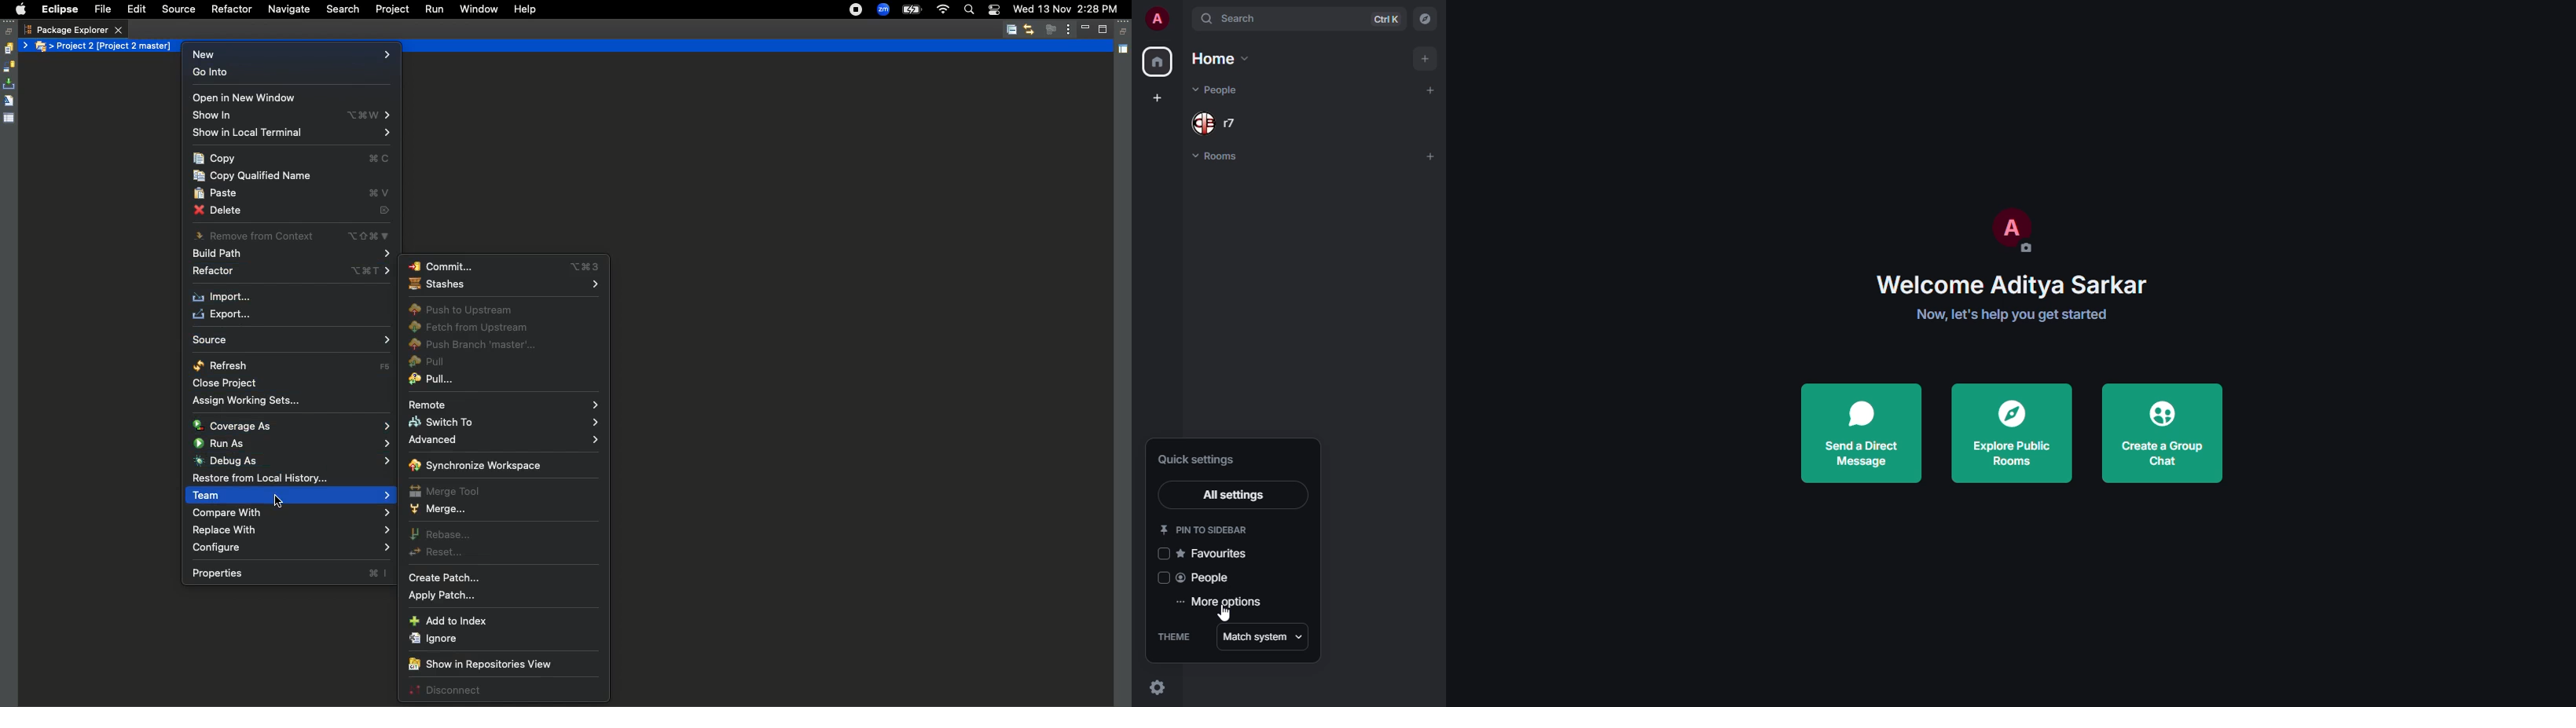 Image resolution: width=2576 pixels, height=728 pixels. Describe the element at coordinates (2162, 433) in the screenshot. I see `create a group chat` at that location.